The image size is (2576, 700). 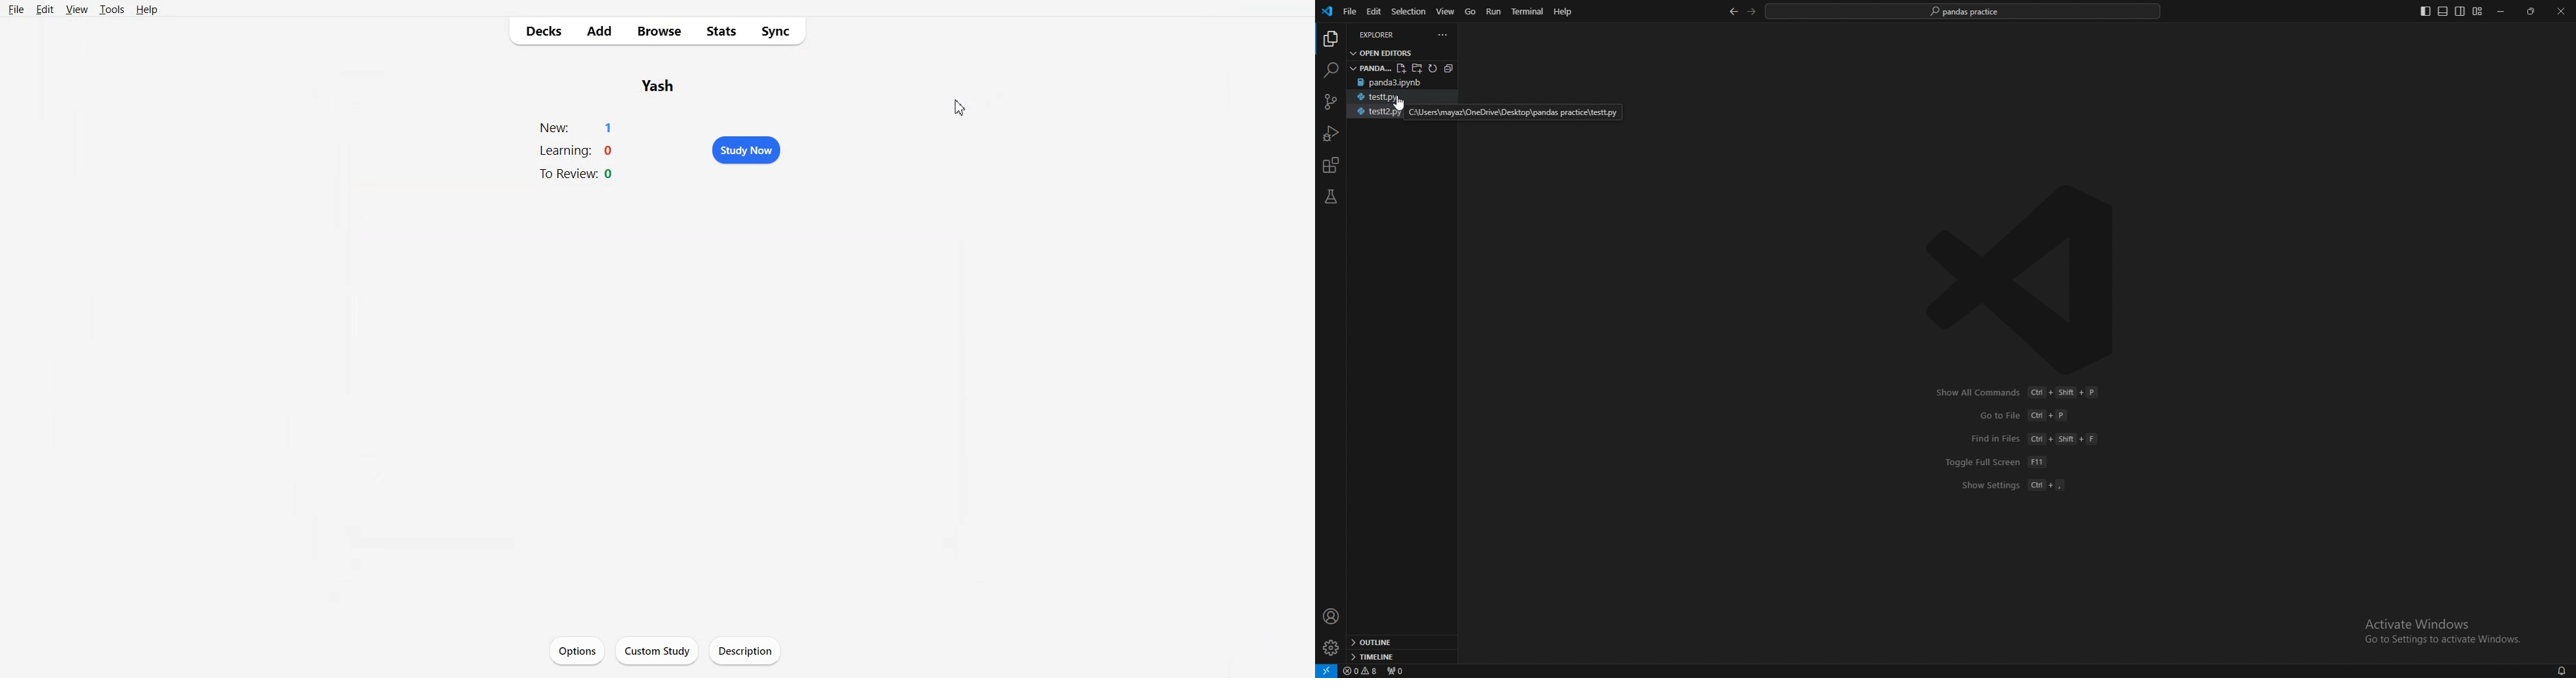 I want to click on forward, so click(x=1752, y=11).